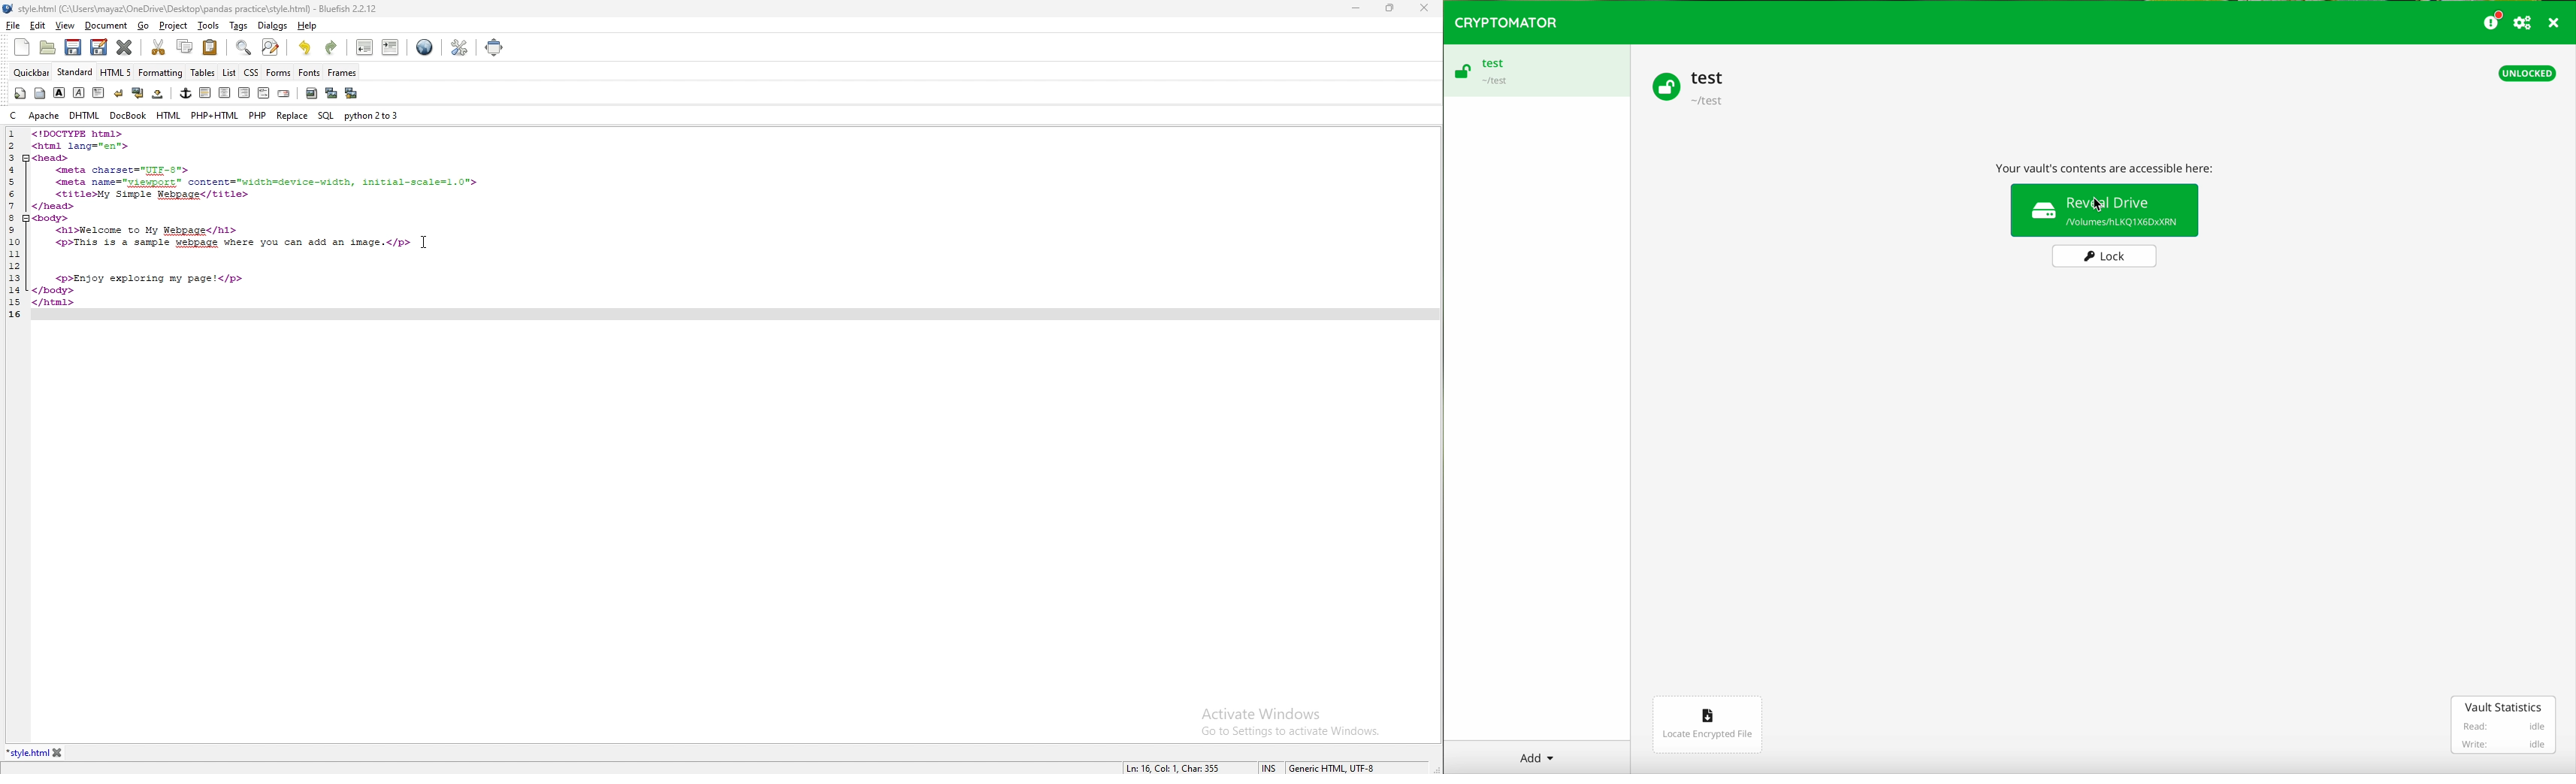 This screenshot has width=2576, height=784. Describe the element at coordinates (342, 72) in the screenshot. I see `frames` at that location.